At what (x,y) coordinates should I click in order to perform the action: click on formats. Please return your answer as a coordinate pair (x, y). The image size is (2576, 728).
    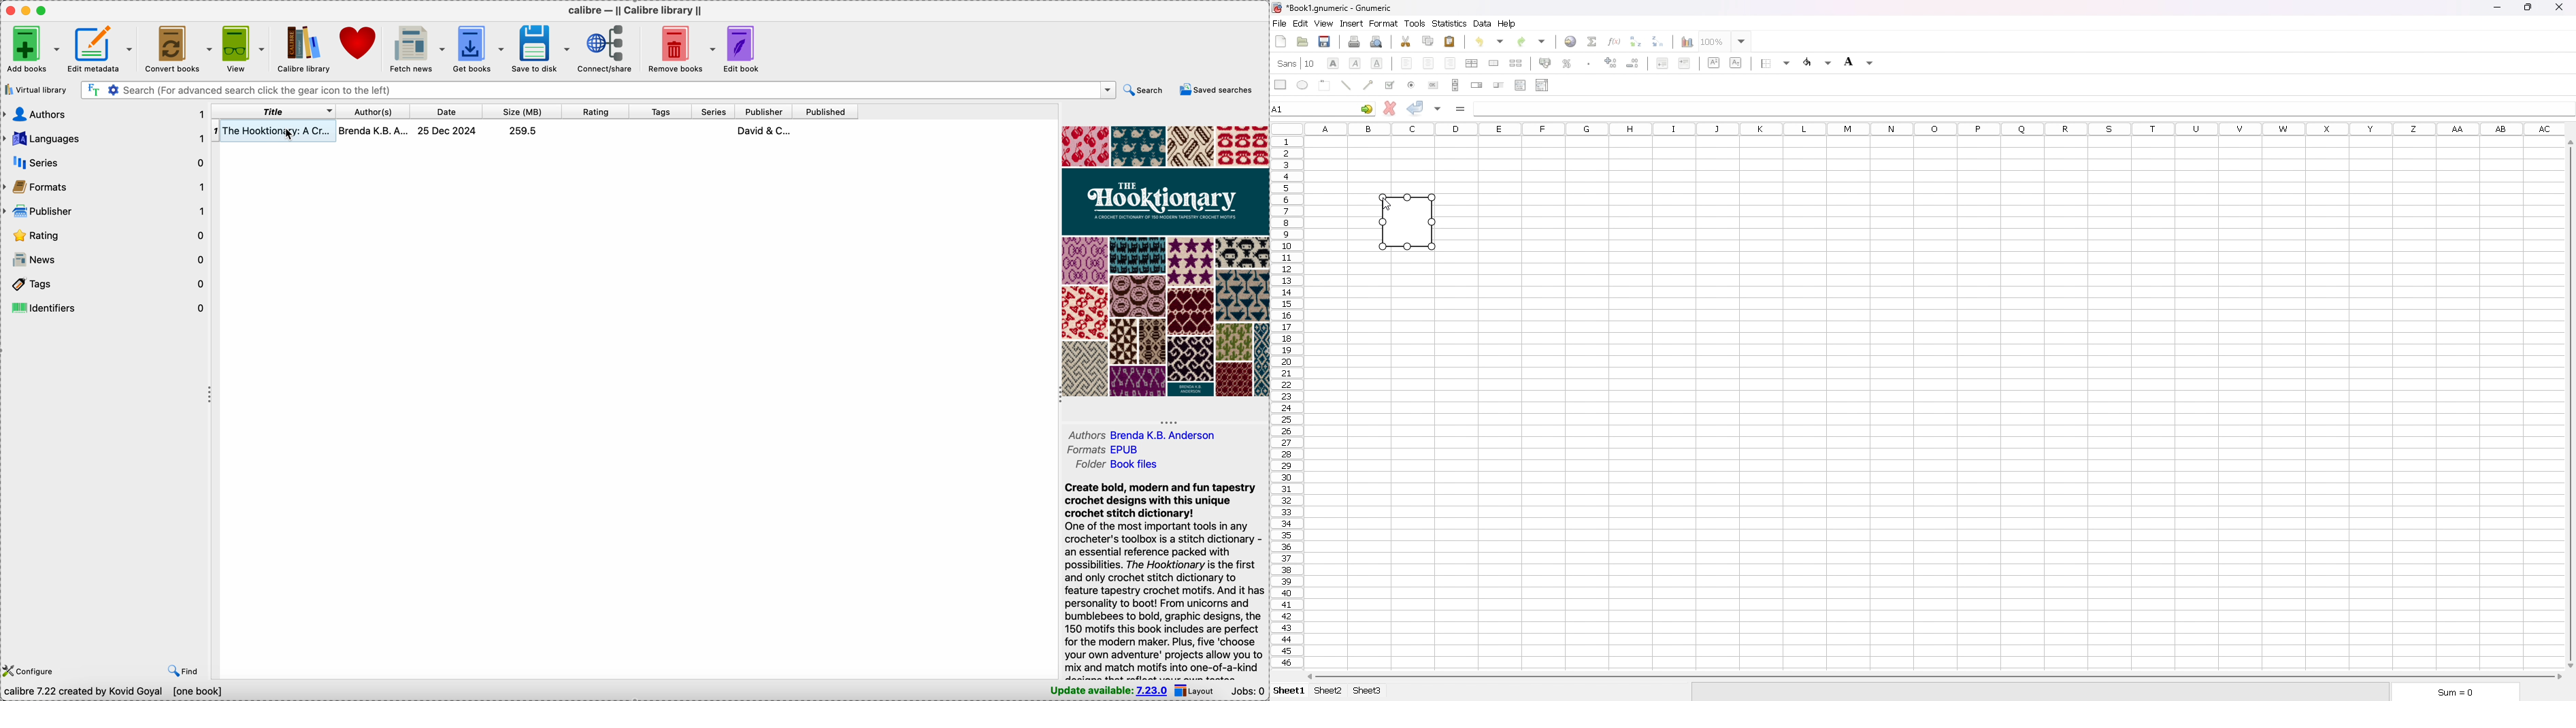
    Looking at the image, I should click on (1103, 451).